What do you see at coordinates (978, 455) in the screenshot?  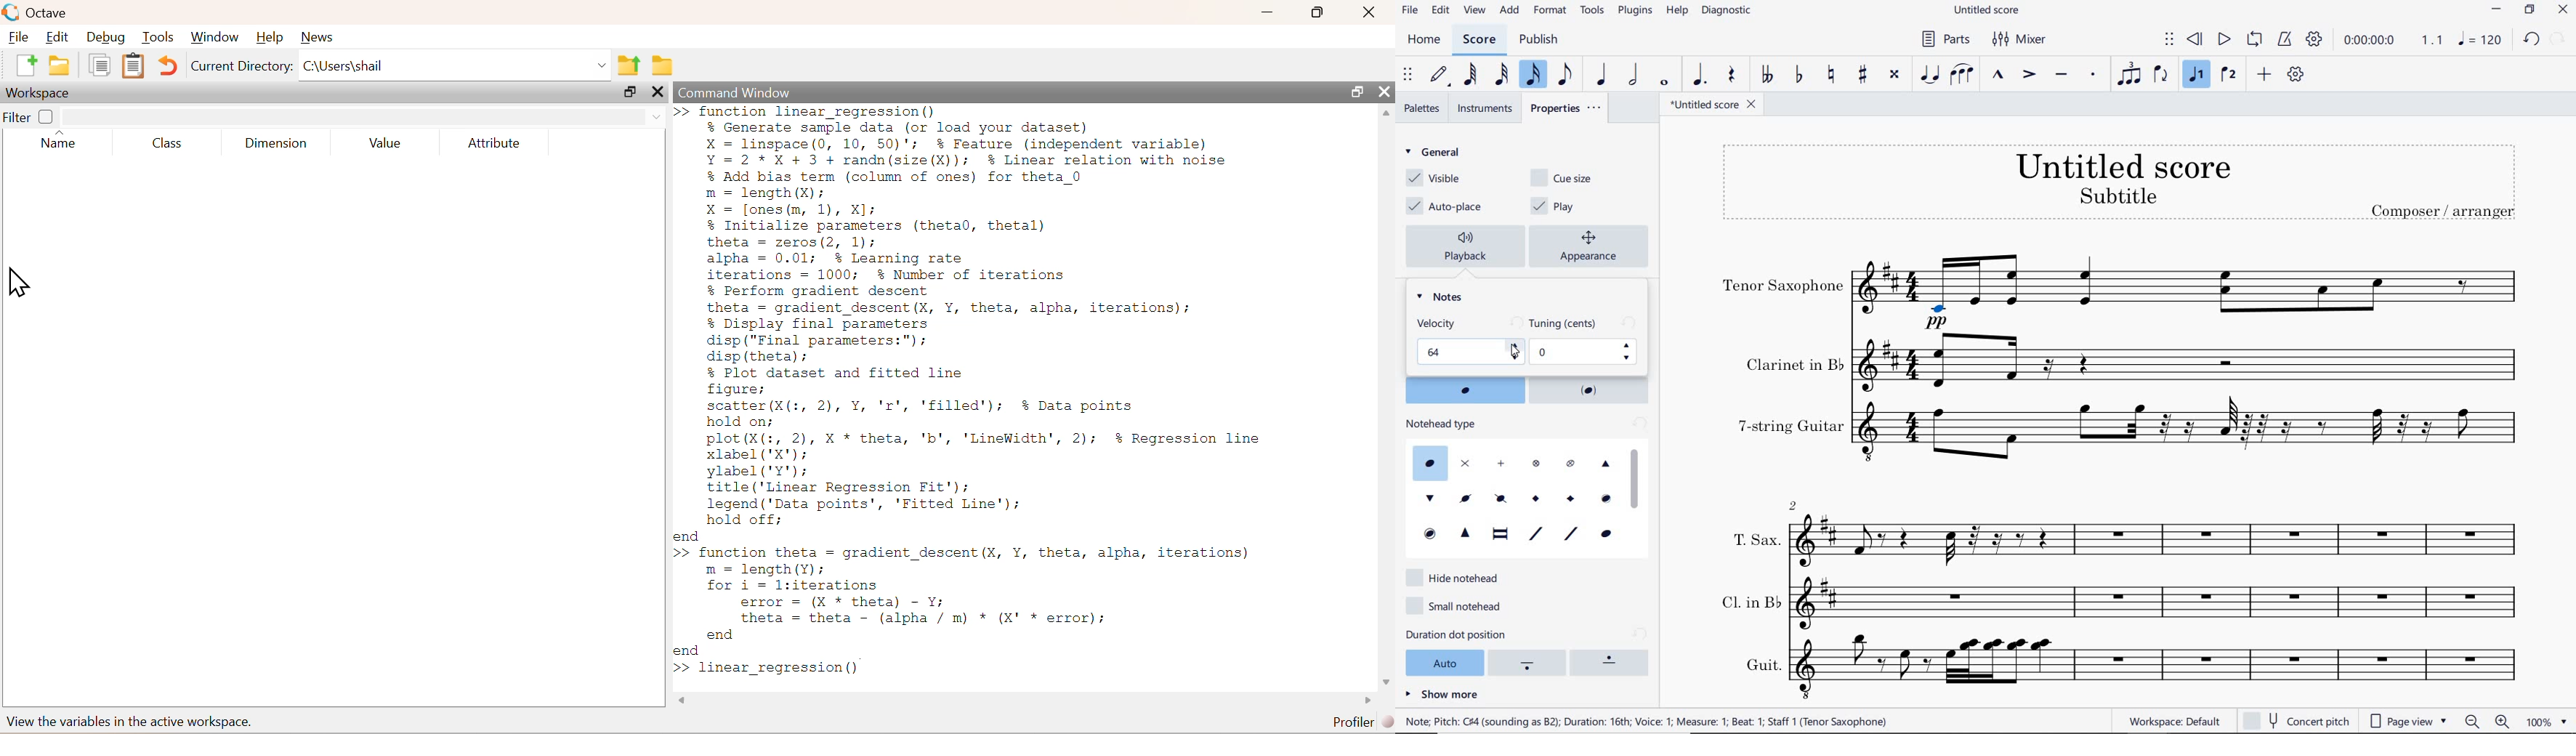 I see `% Plot dataset and fitted linefigure;scatter (X(:, 2), Y, 'r', 'filled'); % Data pointshold on;plot(X(:, 2), X * theta, 'b', 'LineWidth', 2); $% Regression linexlabel ('X');ylabel('Y');title ('Linear Regression Fit');legend ('Data points’, 'Fitted Line');hold off;end` at bounding box center [978, 455].